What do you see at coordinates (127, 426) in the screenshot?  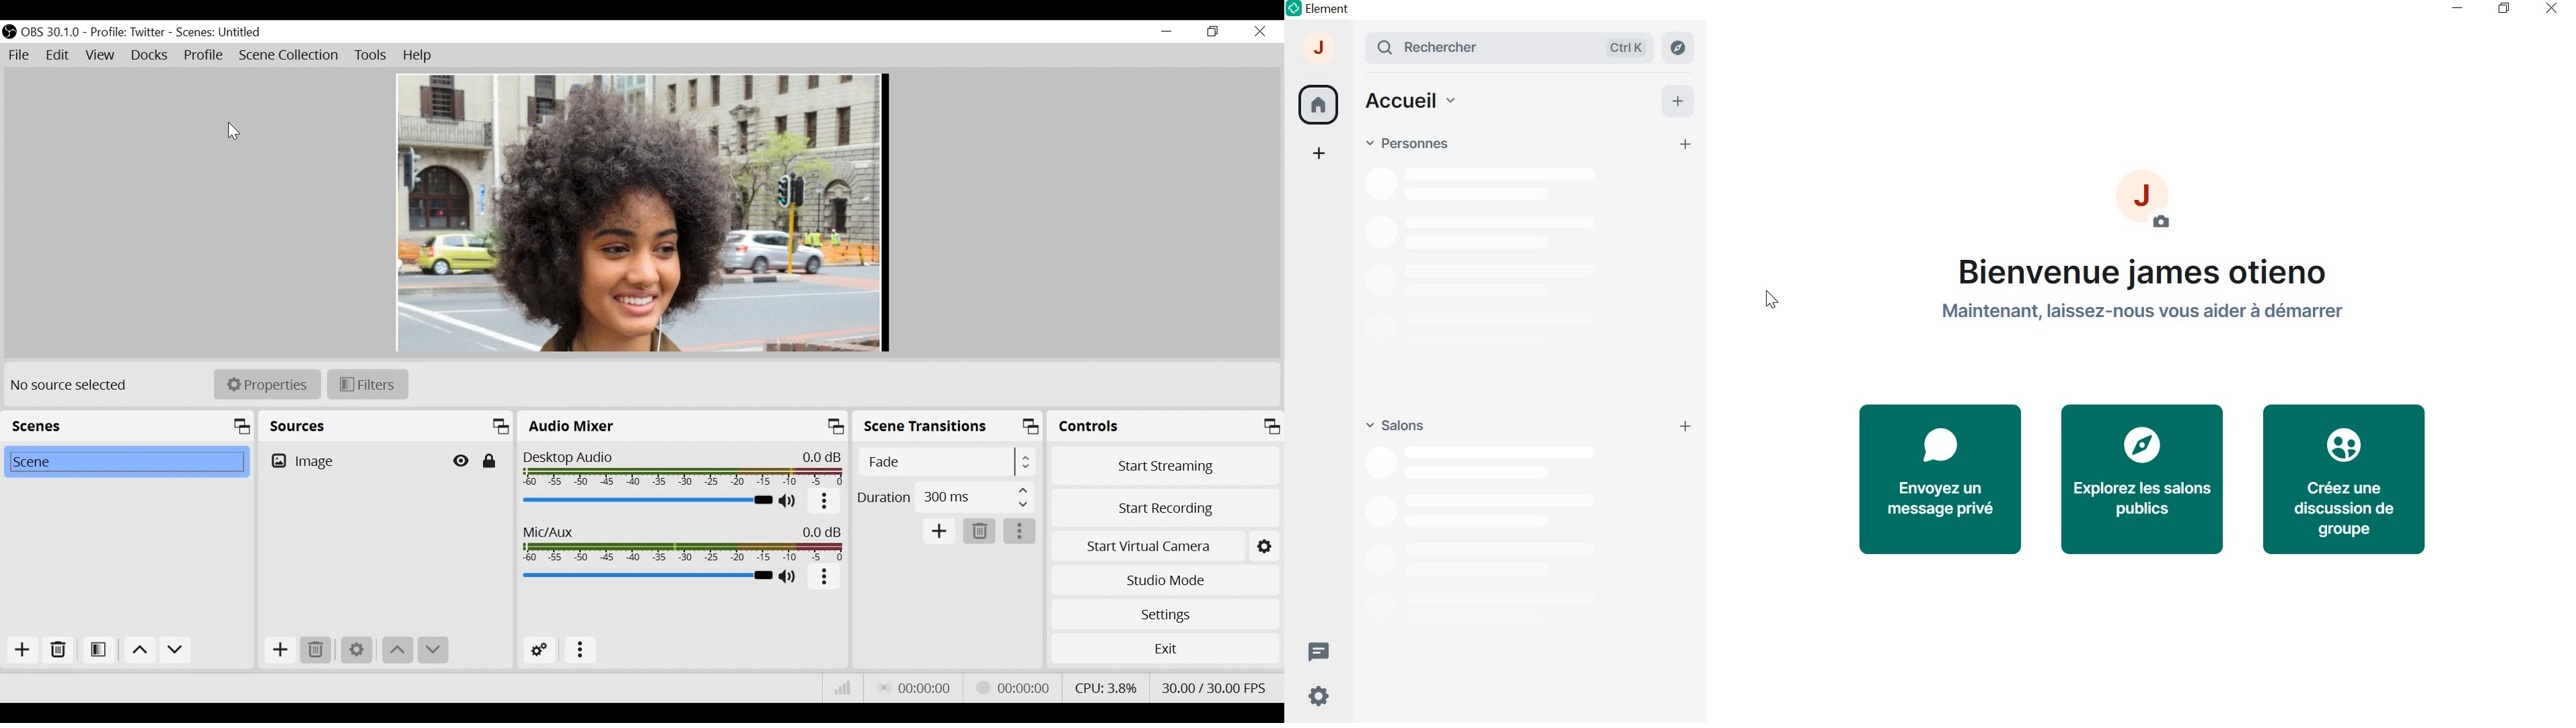 I see `Scenes Panel` at bounding box center [127, 426].